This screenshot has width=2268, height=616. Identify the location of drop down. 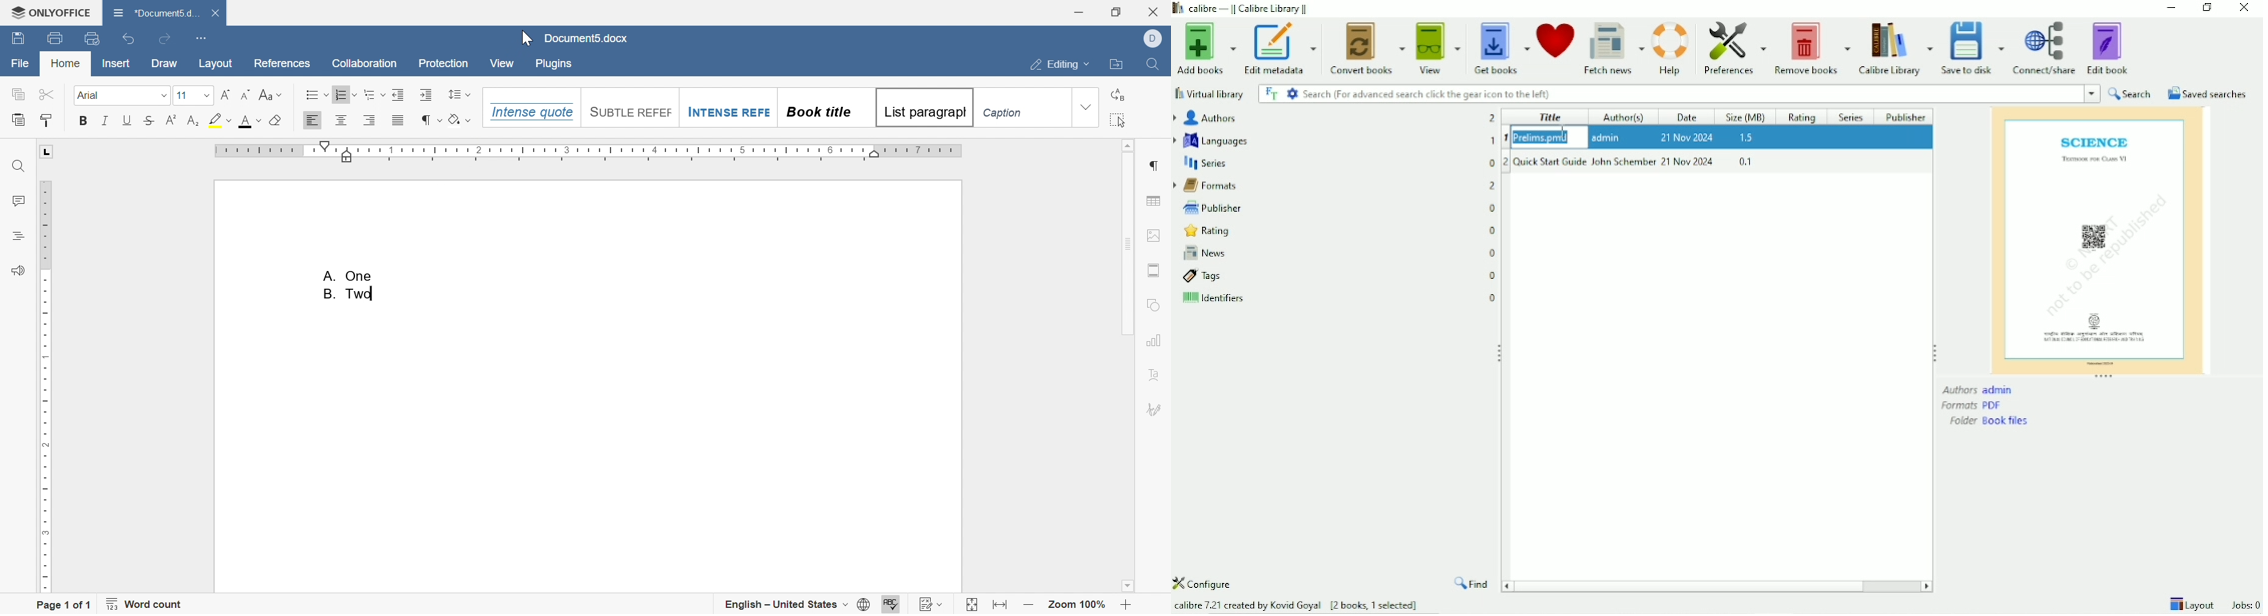
(207, 94).